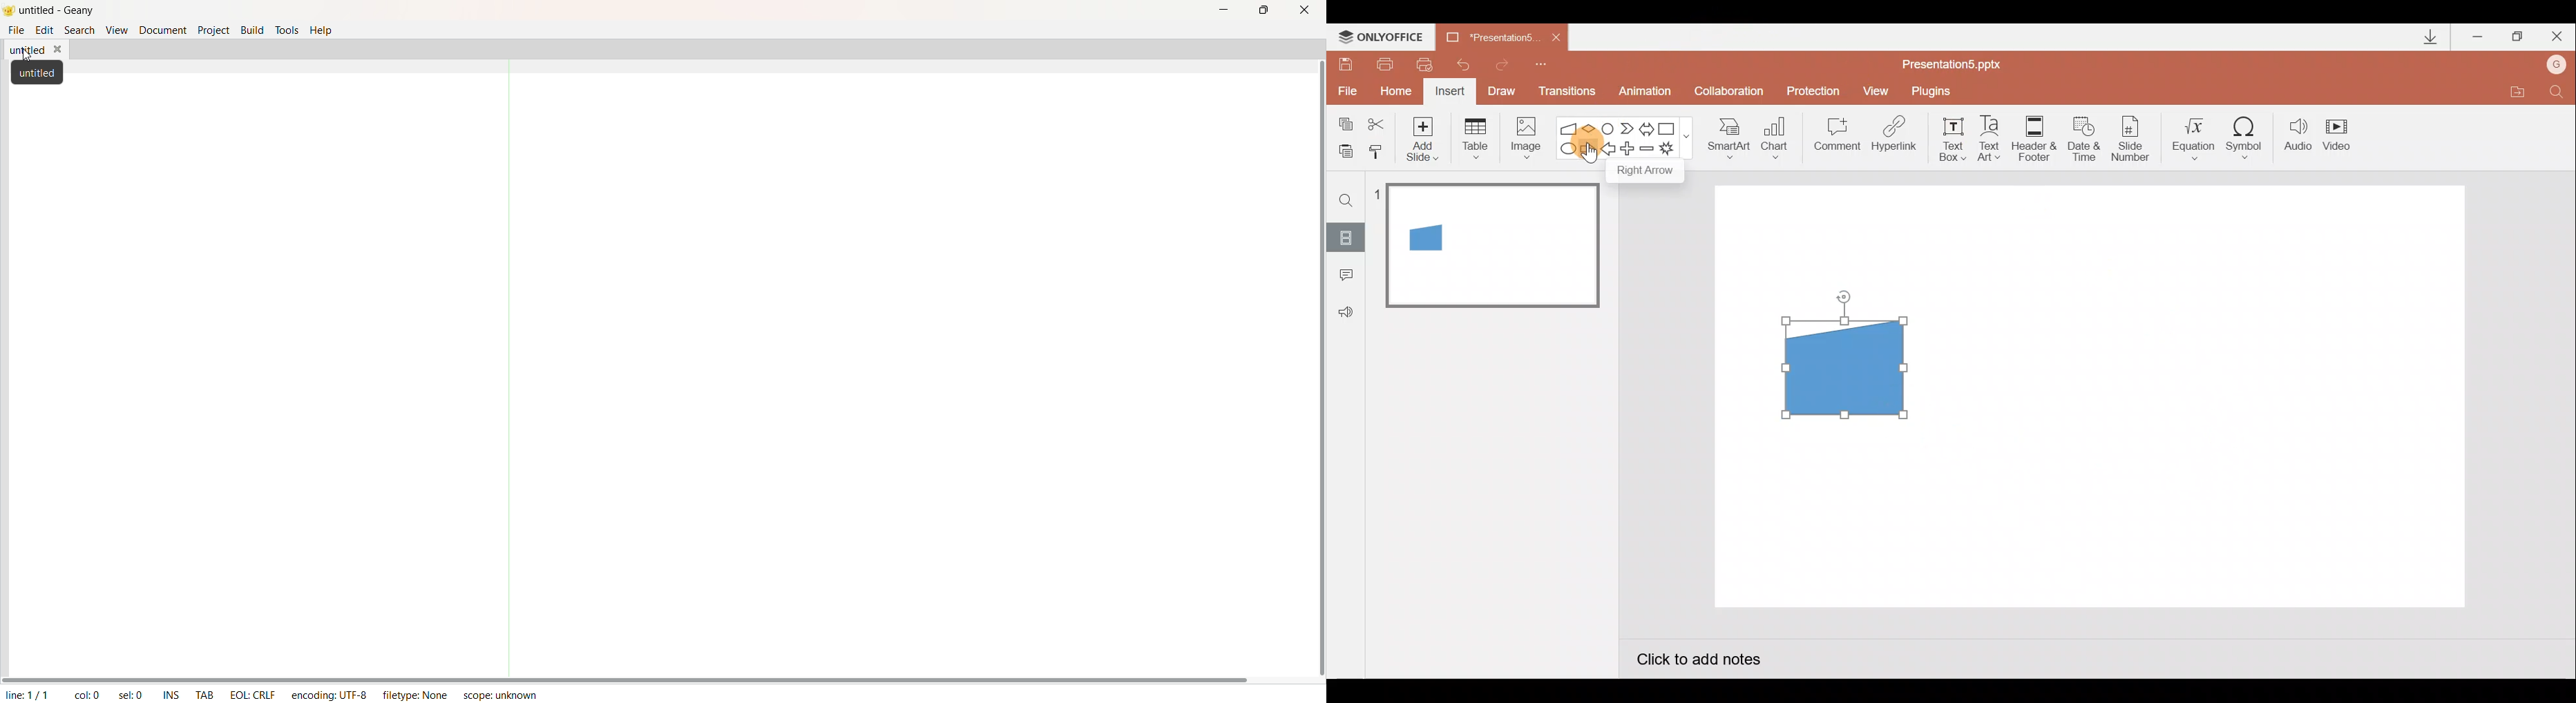 The image size is (2576, 728). What do you see at coordinates (2518, 37) in the screenshot?
I see `Maximize` at bounding box center [2518, 37].